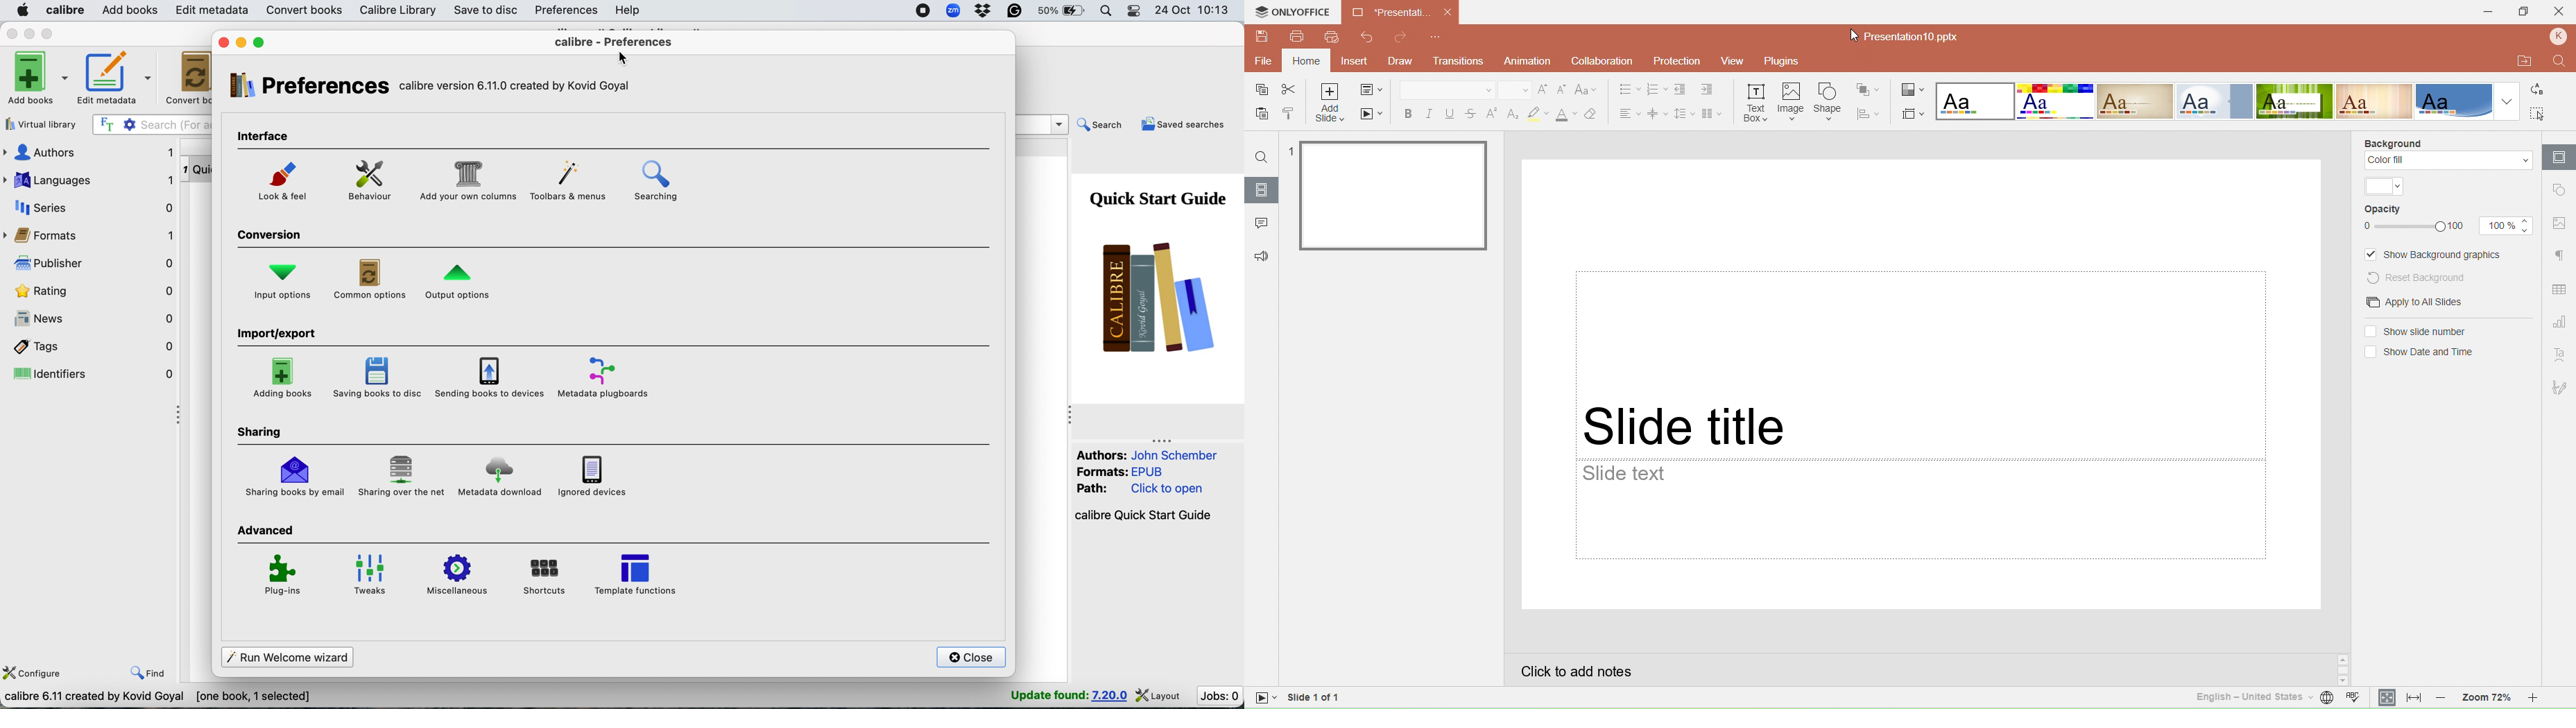  Describe the element at coordinates (94, 376) in the screenshot. I see `identifiers` at that location.